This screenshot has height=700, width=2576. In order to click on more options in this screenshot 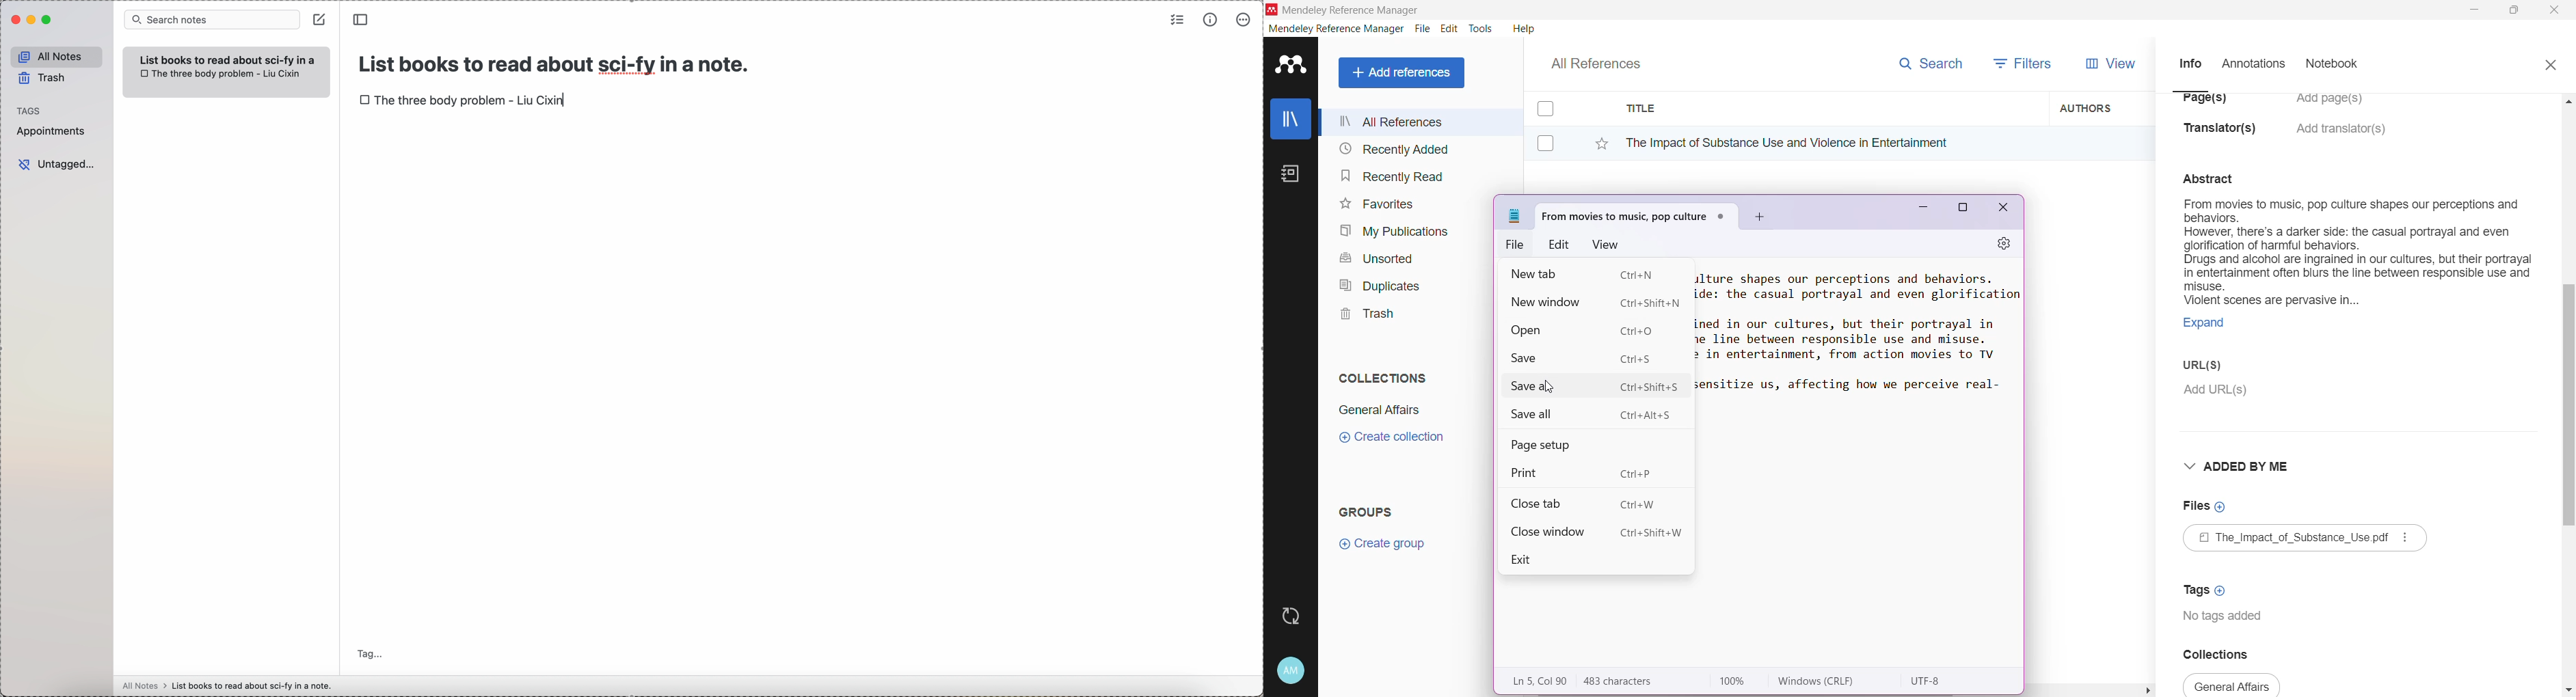, I will do `click(1243, 20)`.